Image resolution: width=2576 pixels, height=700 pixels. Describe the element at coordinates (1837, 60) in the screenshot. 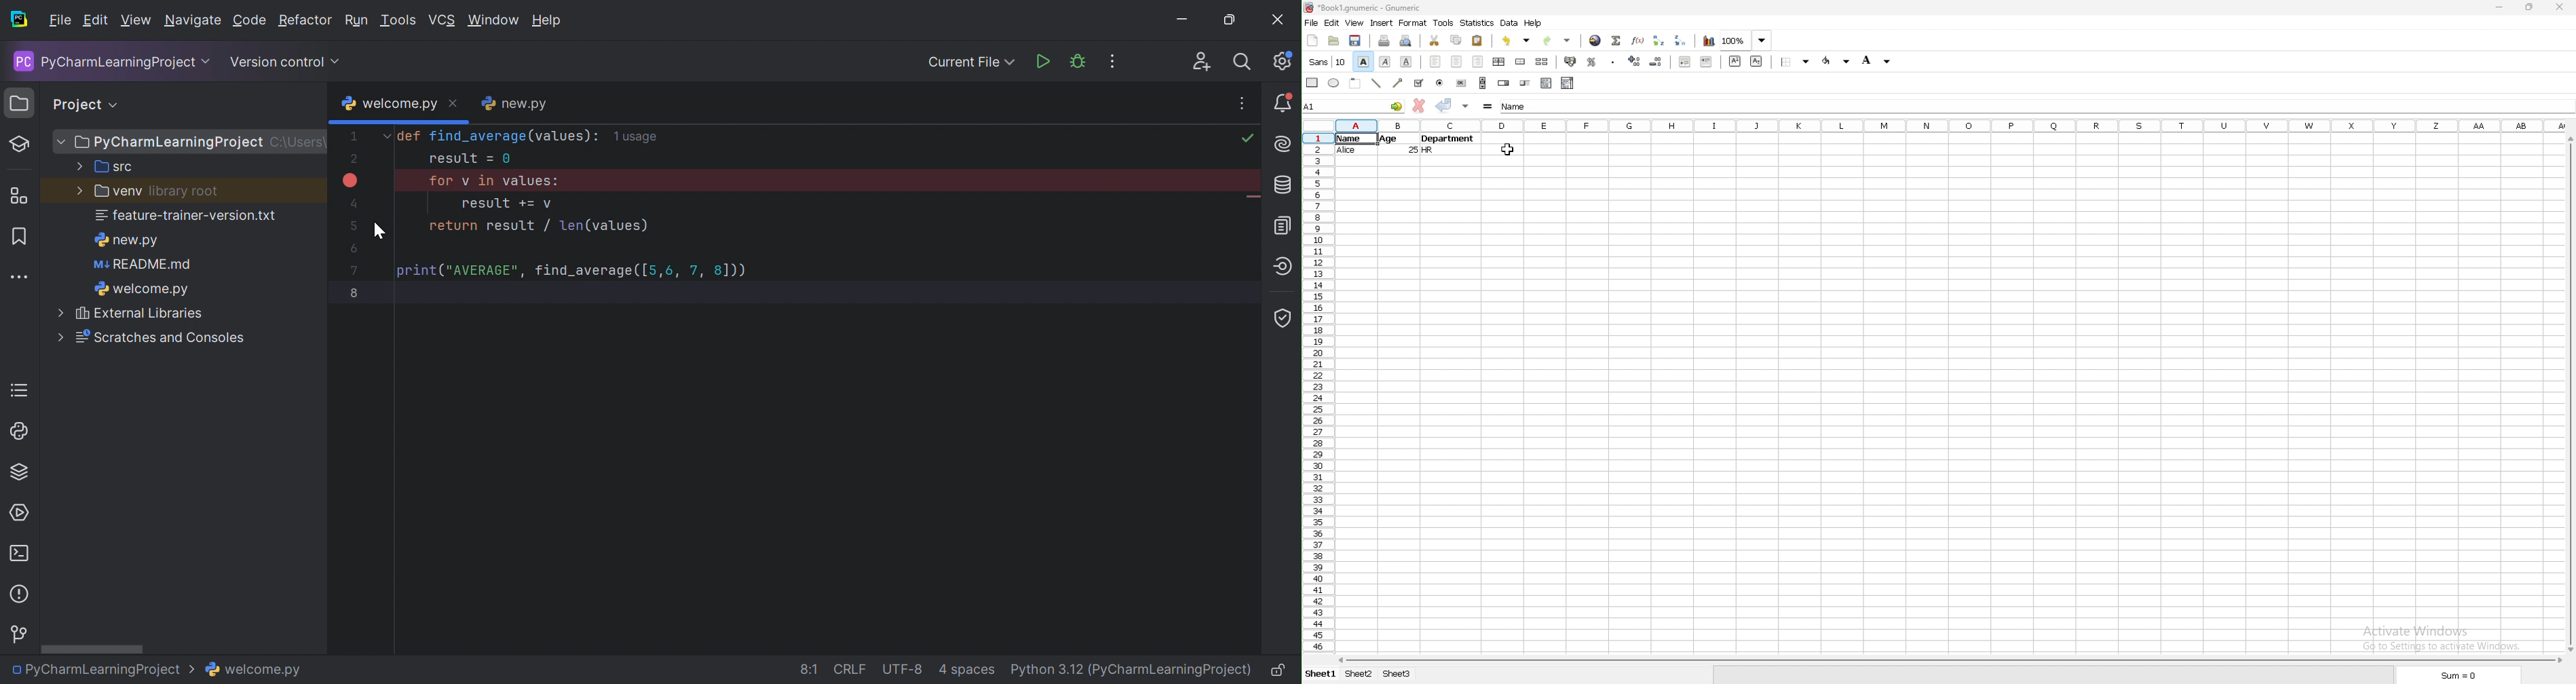

I see `foreground` at that location.